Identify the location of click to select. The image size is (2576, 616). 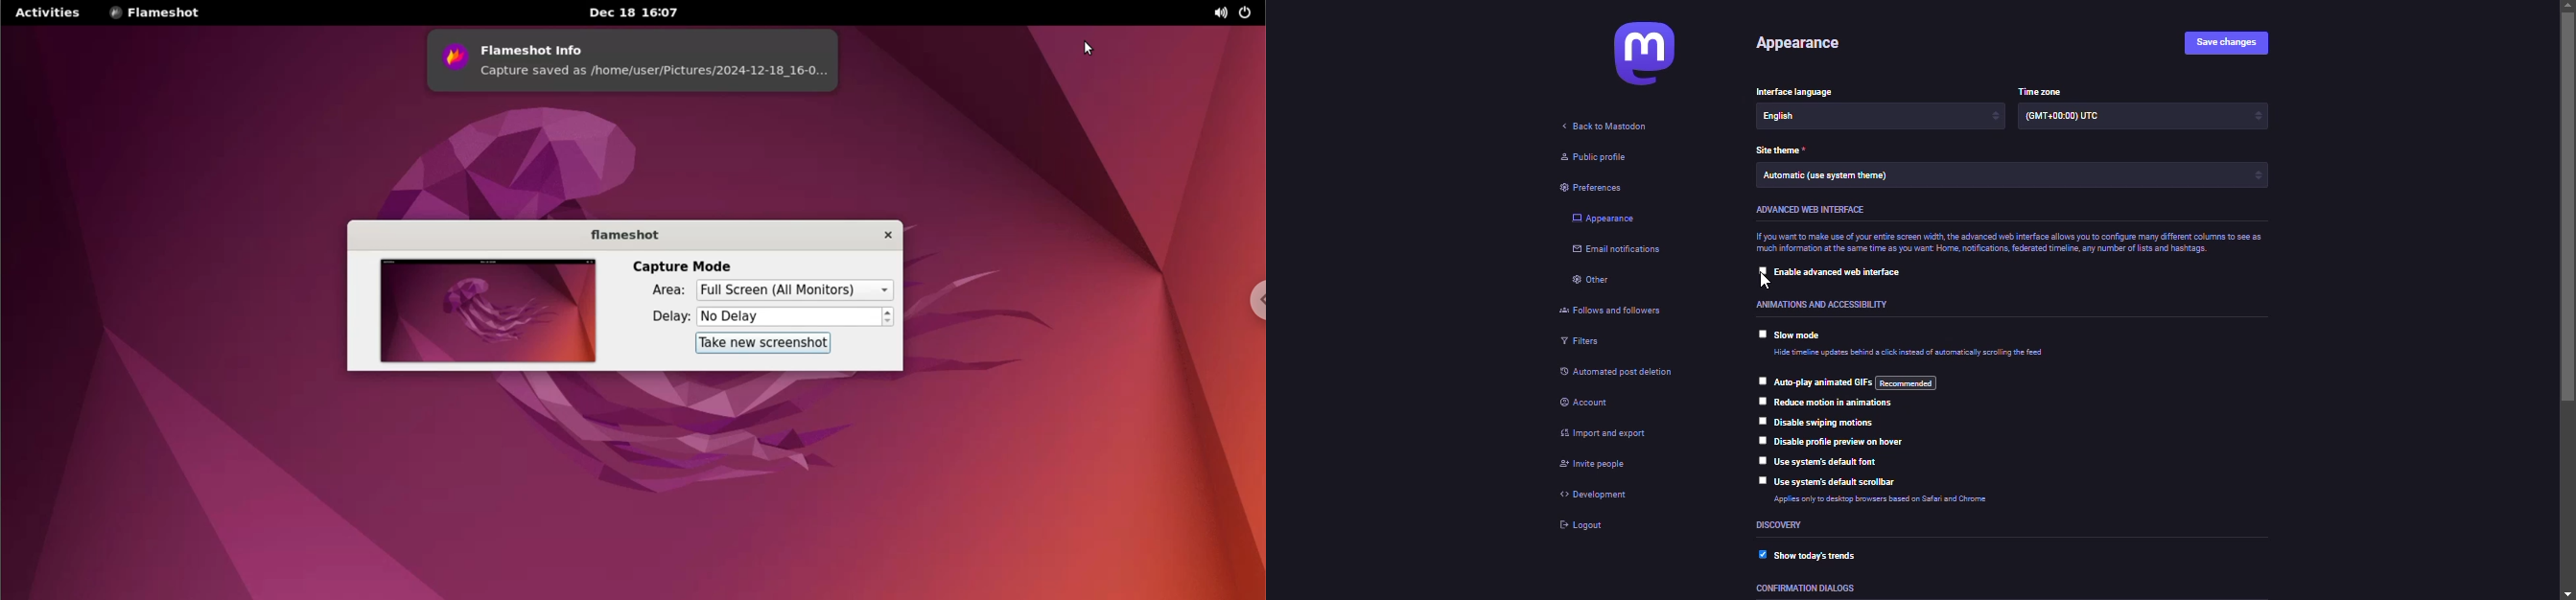
(1761, 269).